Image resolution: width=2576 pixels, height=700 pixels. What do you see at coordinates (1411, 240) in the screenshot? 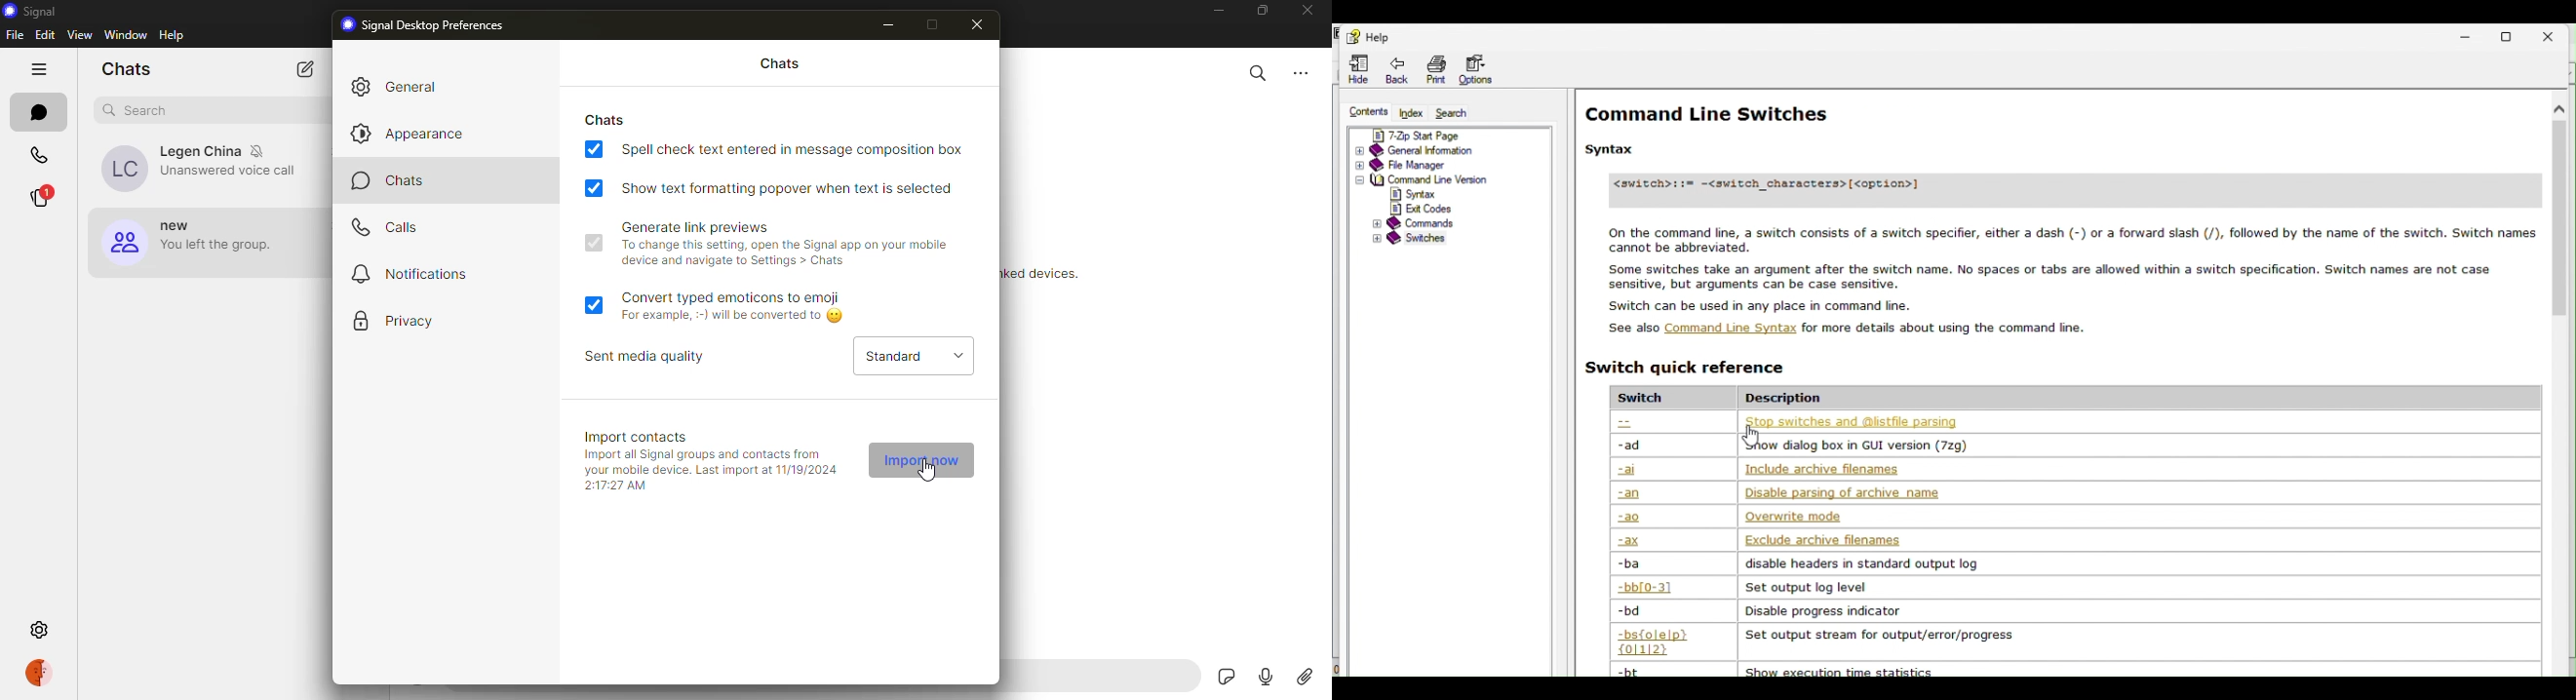
I see `Switches` at bounding box center [1411, 240].